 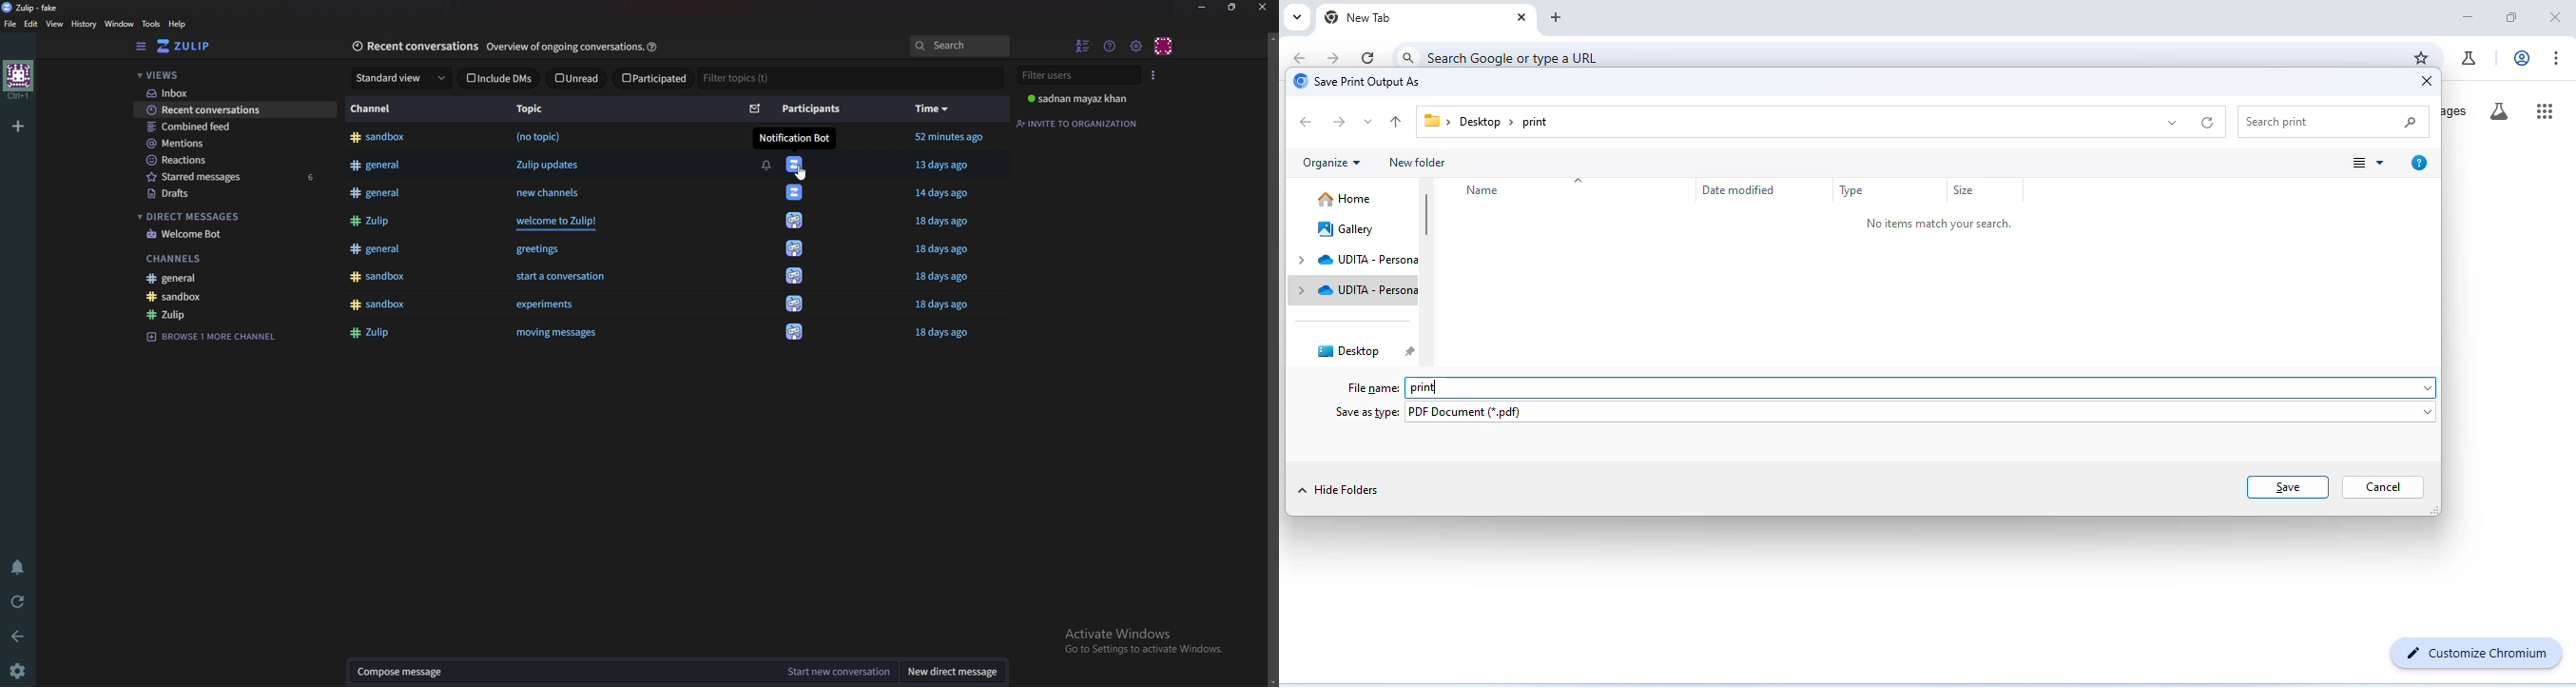 I want to click on new folder, so click(x=1420, y=163).